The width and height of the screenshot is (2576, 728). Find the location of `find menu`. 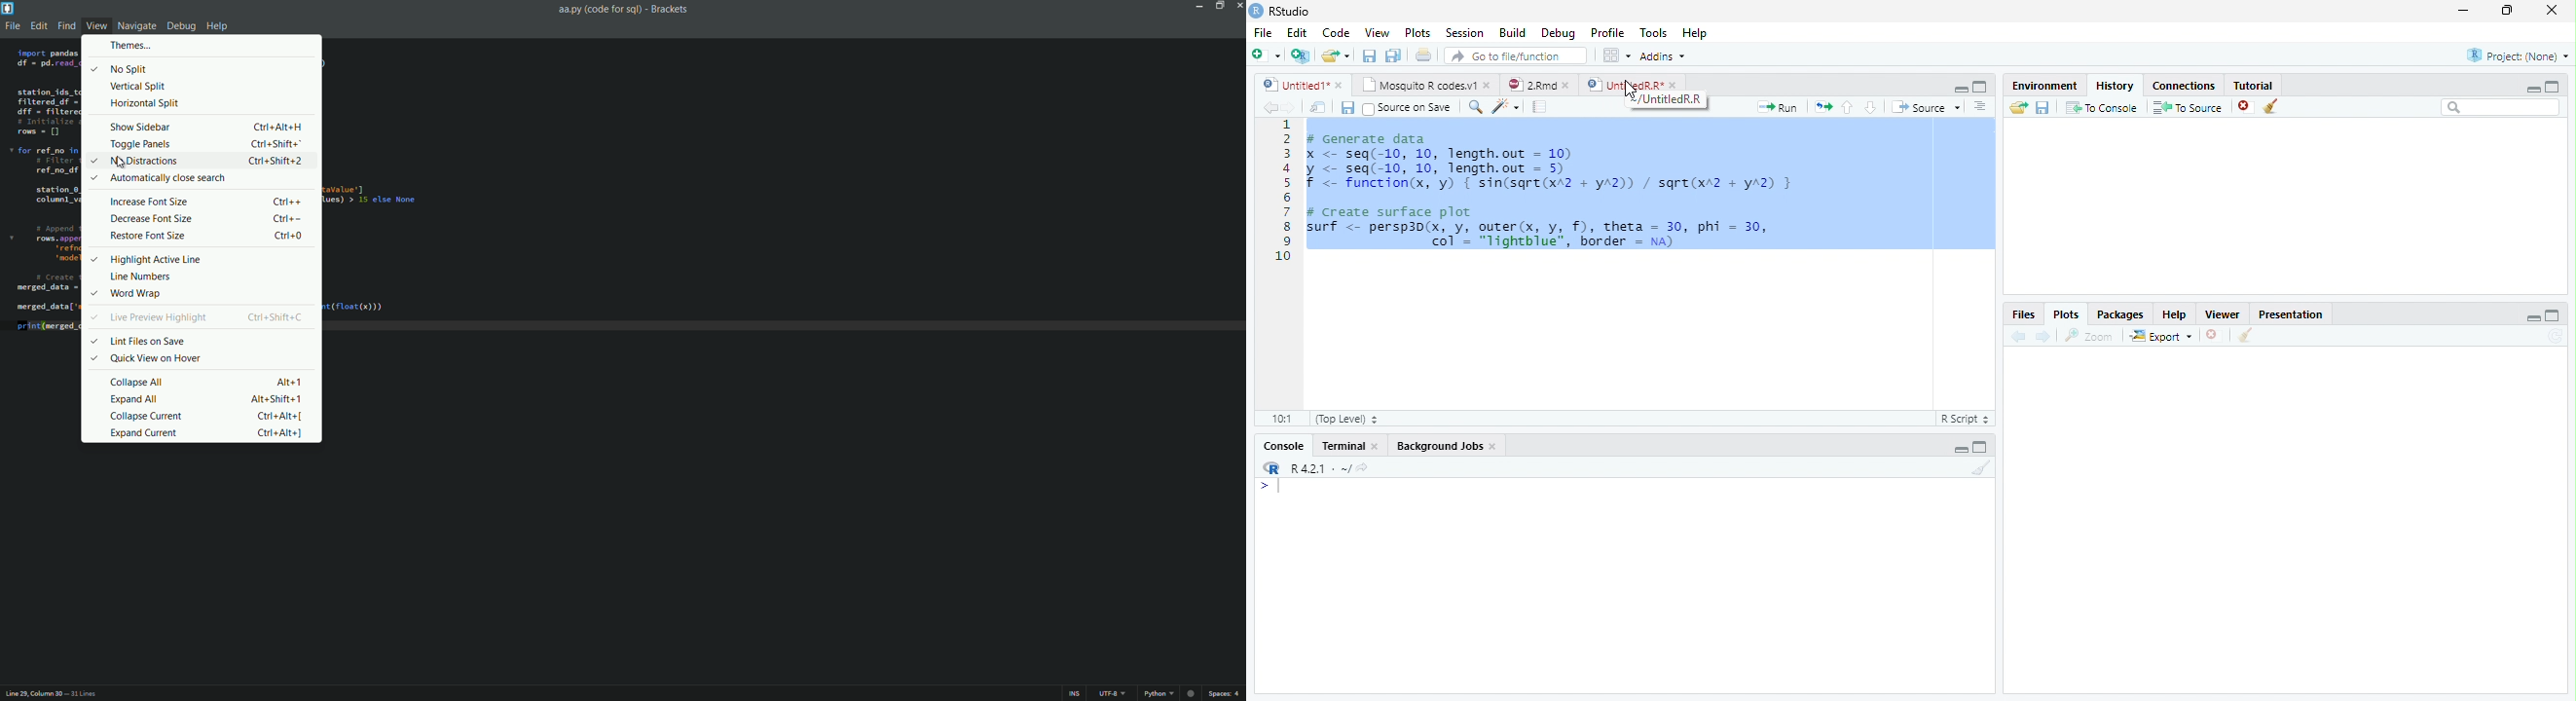

find menu is located at coordinates (66, 26).